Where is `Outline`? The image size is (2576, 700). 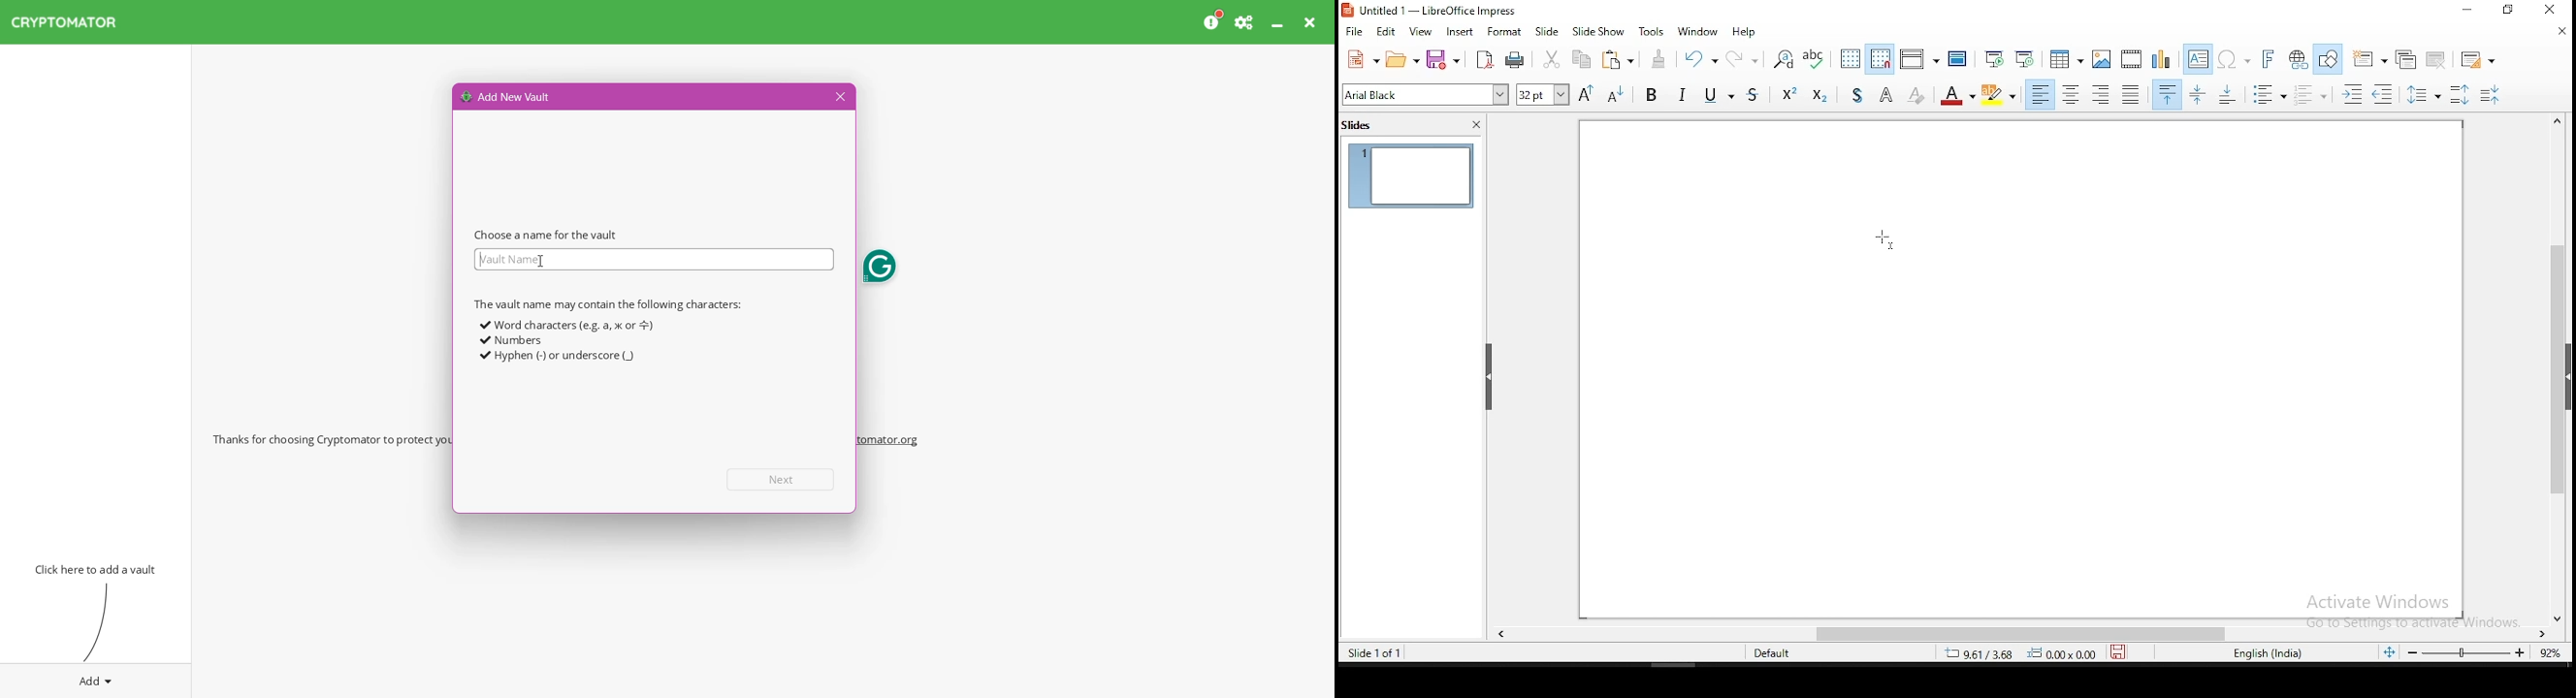 Outline is located at coordinates (1887, 93).